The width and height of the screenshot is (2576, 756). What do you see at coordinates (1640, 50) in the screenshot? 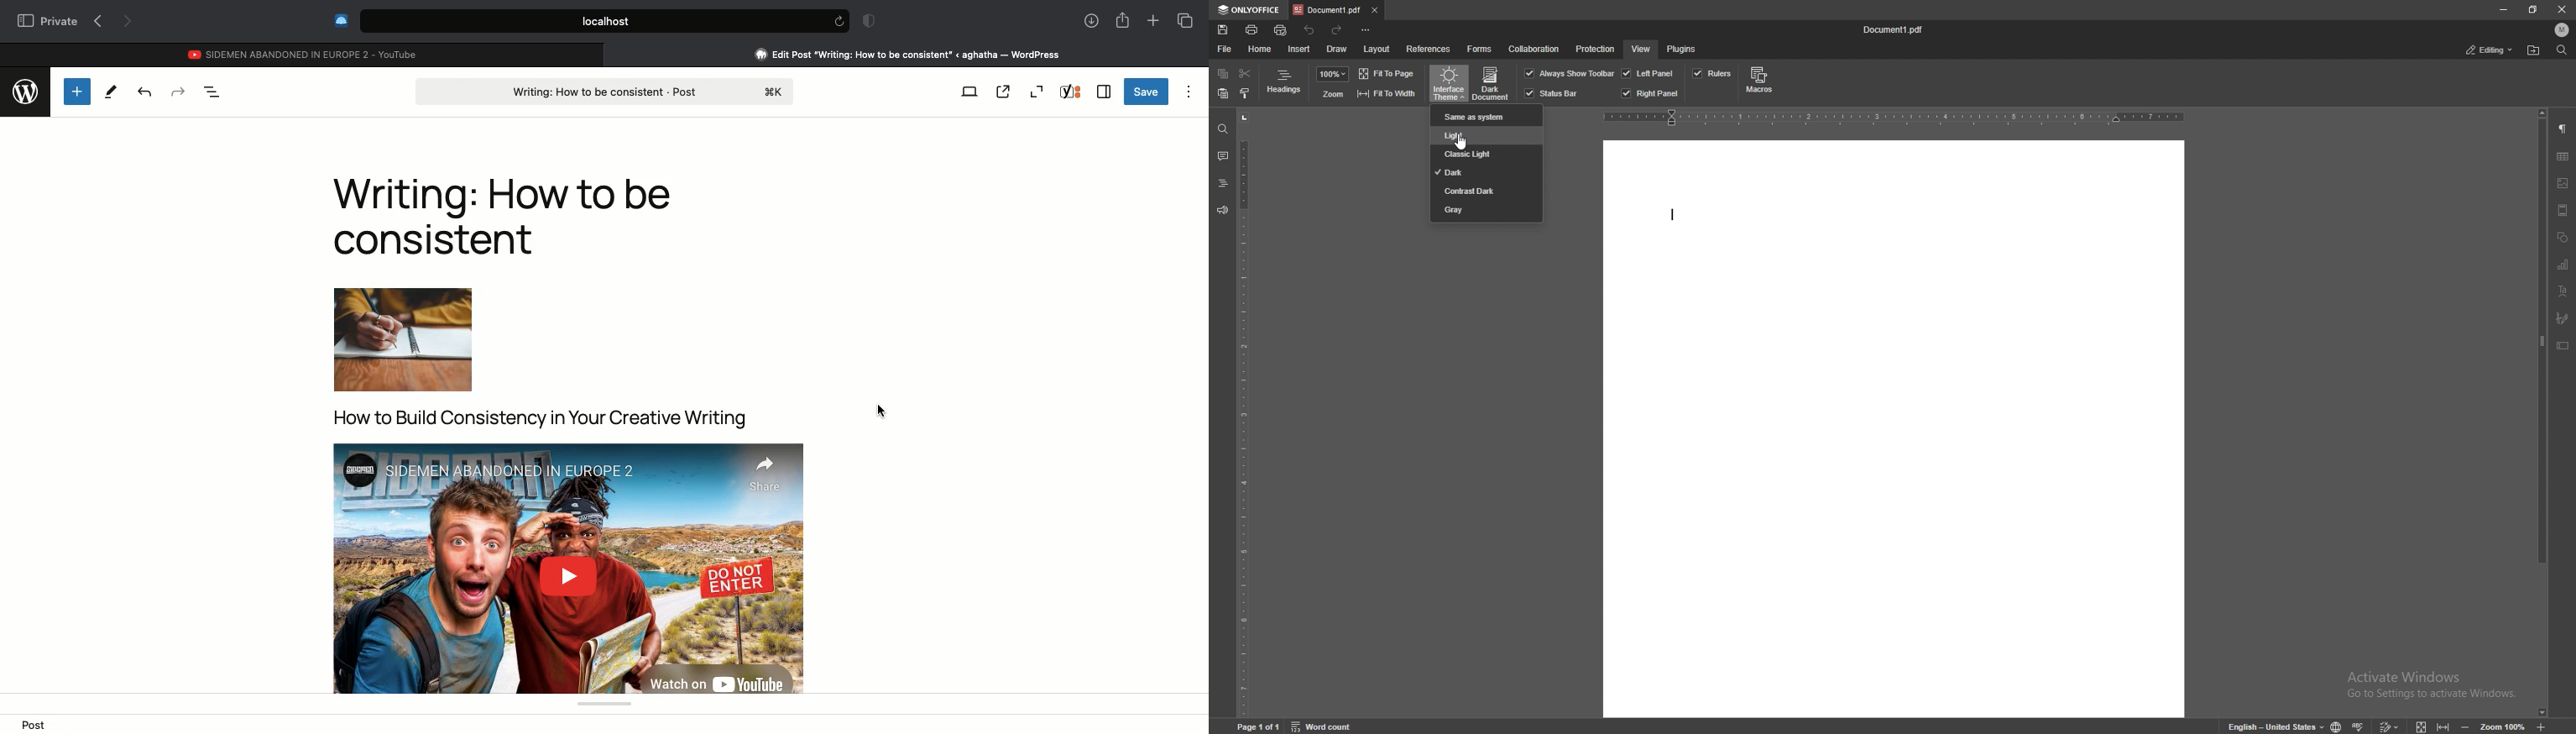
I see `view` at bounding box center [1640, 50].